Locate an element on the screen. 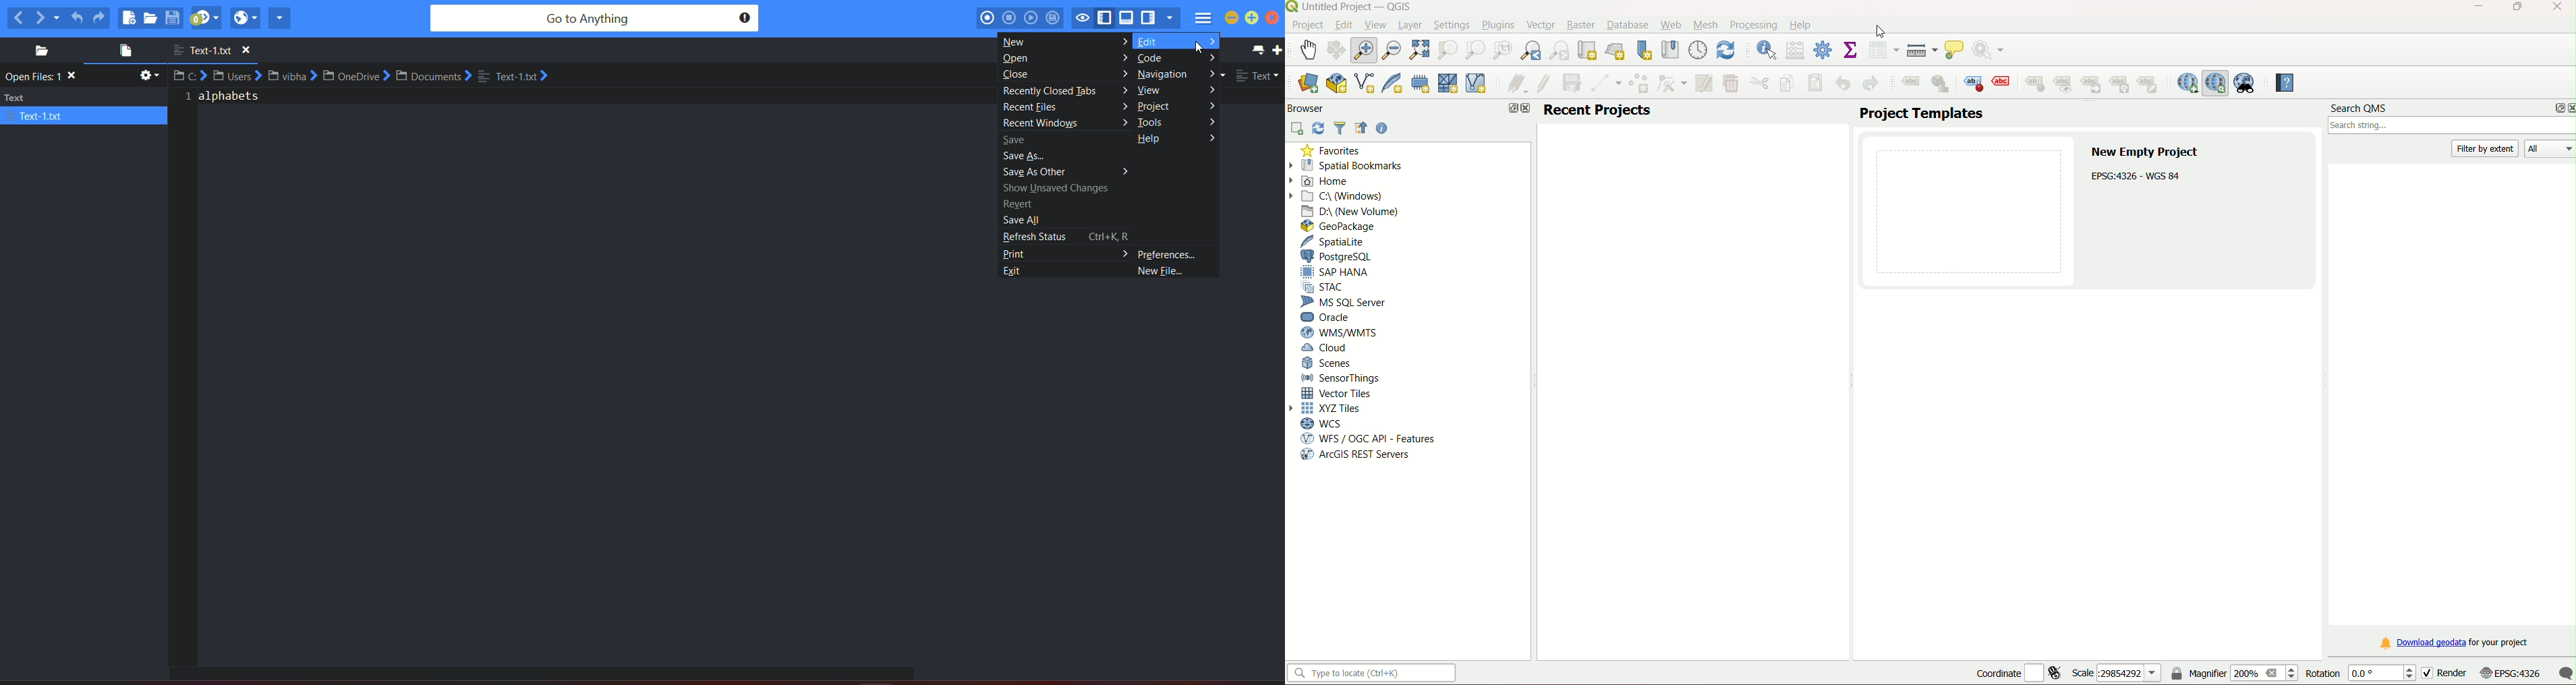  new spatialite layer is located at coordinates (1390, 84).